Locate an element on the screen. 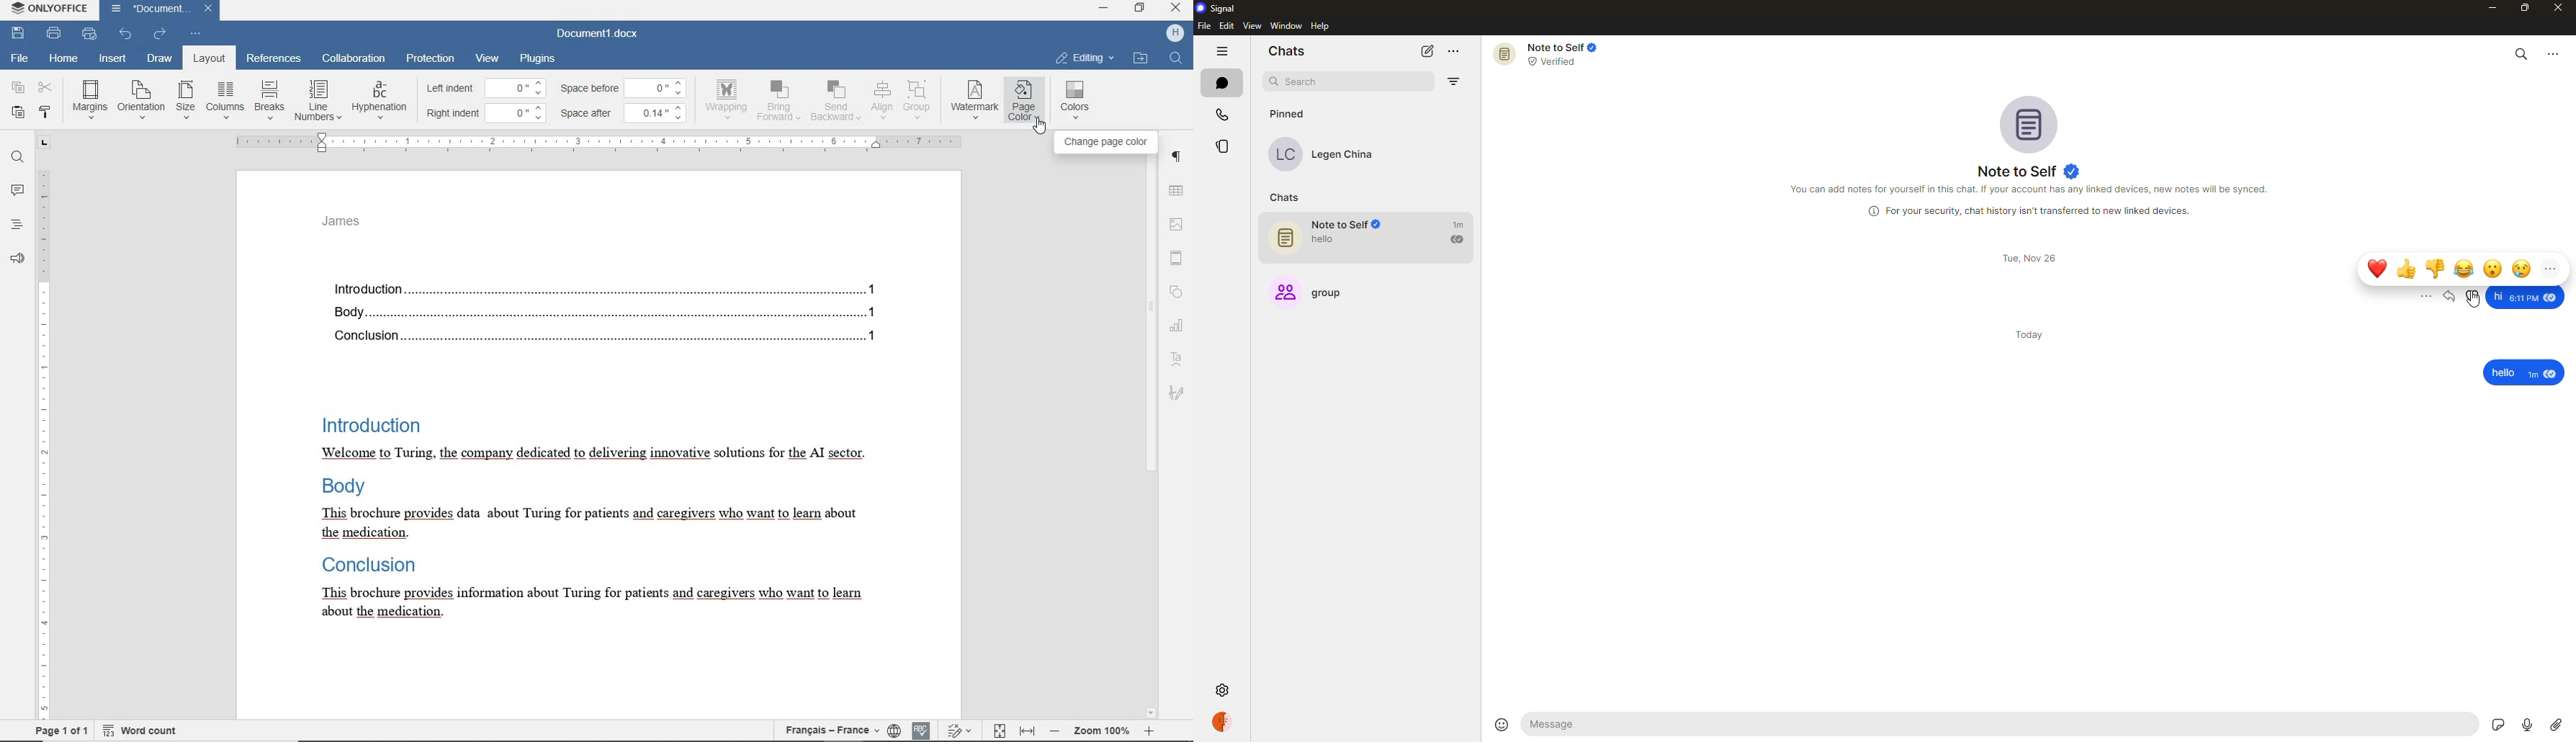  restore down is located at coordinates (1142, 9).